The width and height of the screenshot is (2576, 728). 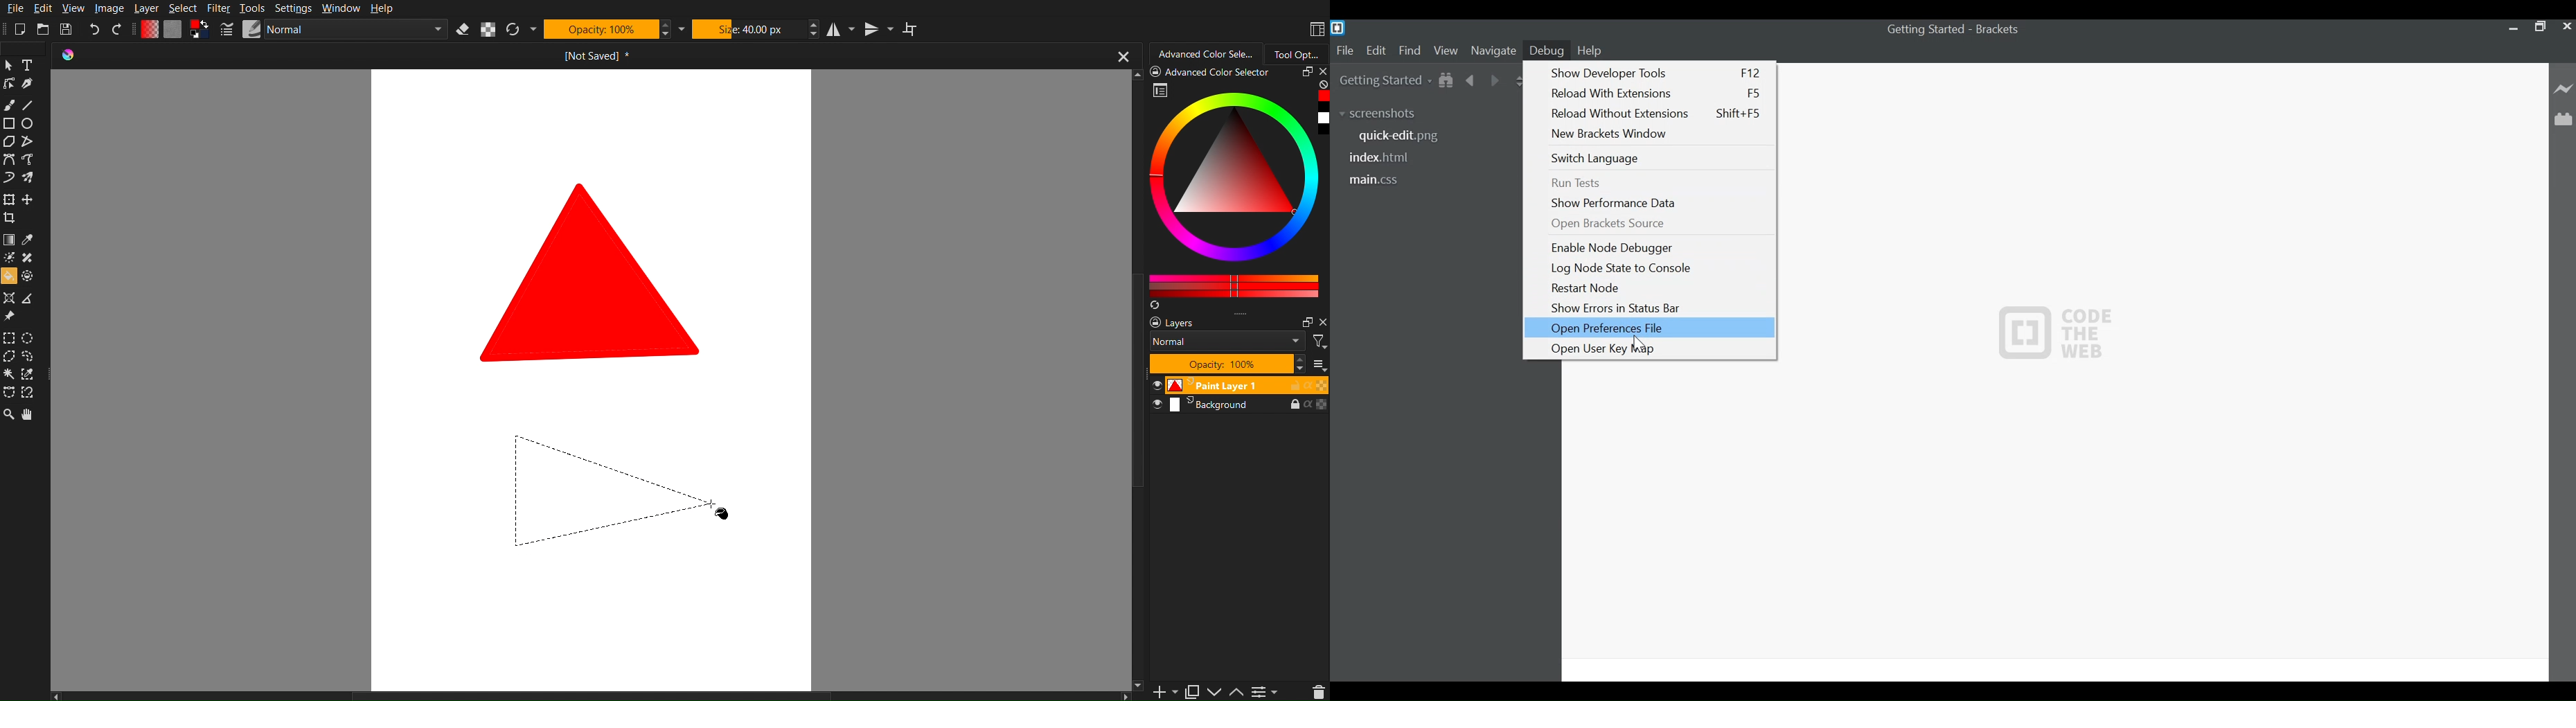 I want to click on Getting Started, so click(x=1385, y=80).